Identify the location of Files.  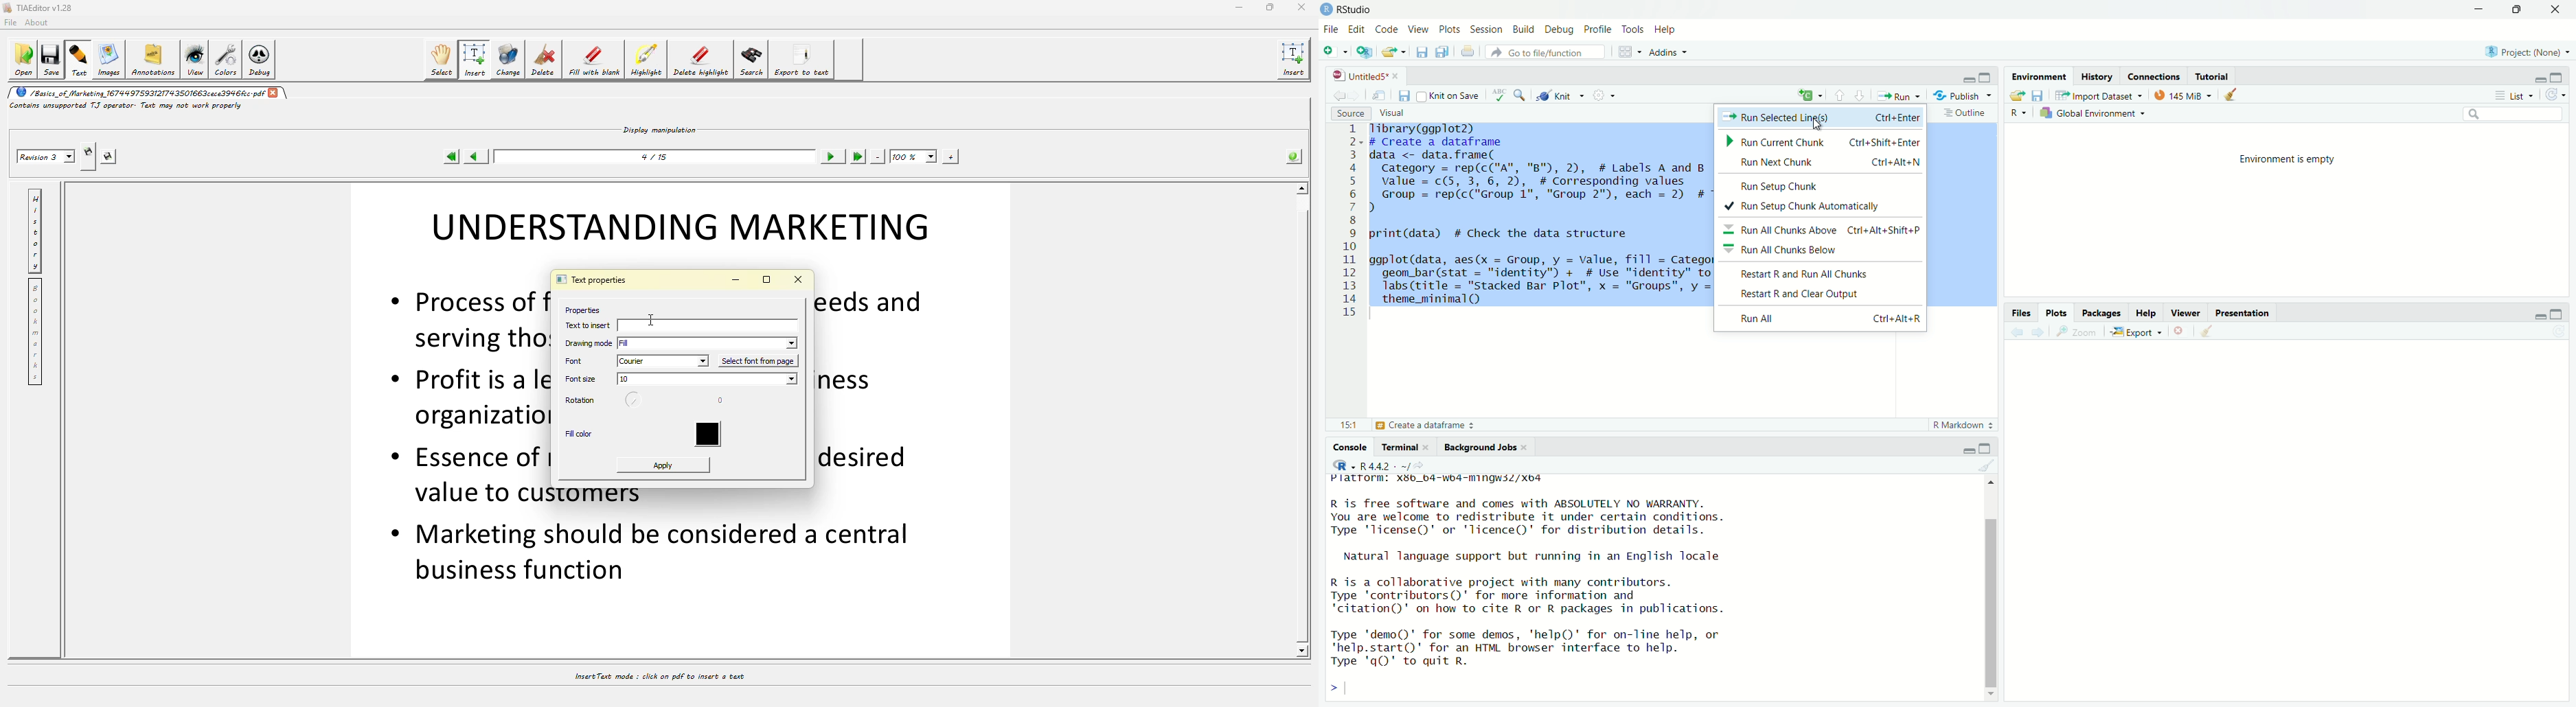
(2021, 311).